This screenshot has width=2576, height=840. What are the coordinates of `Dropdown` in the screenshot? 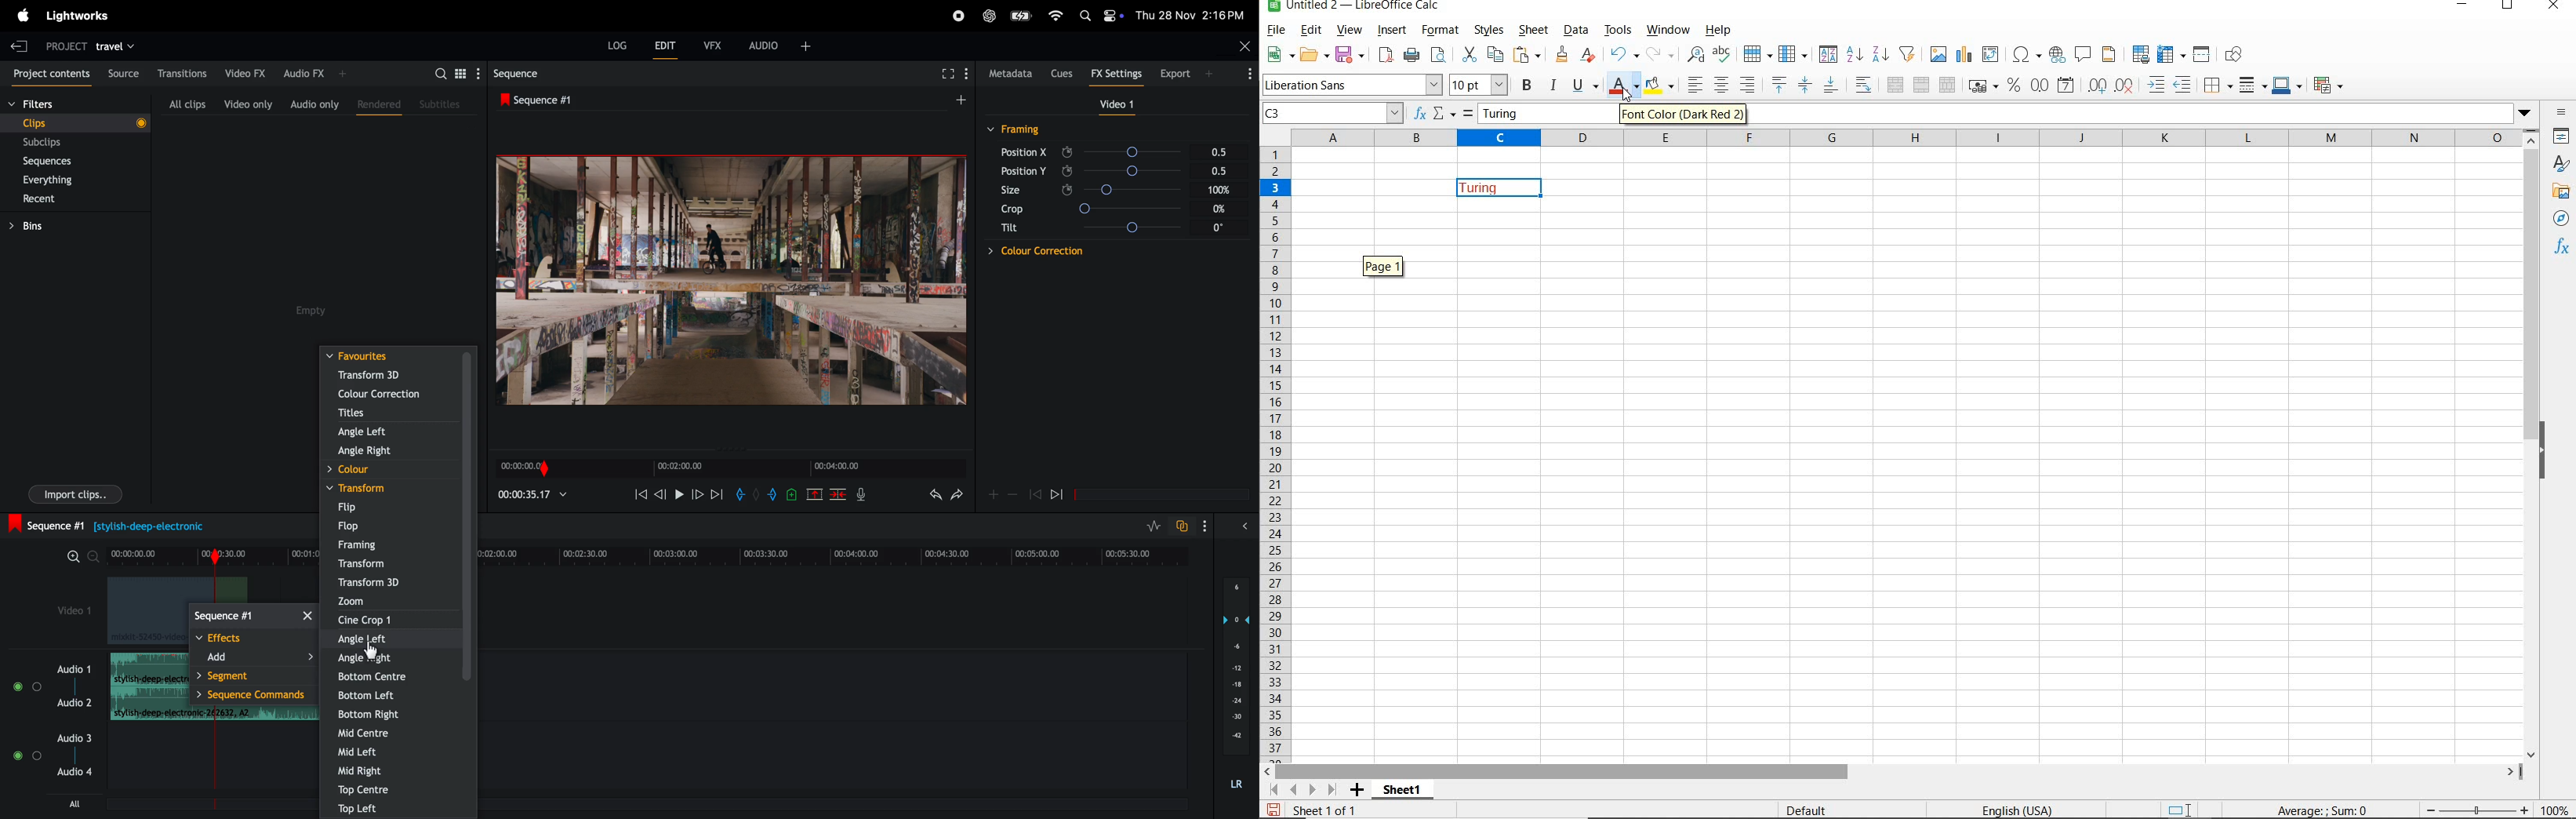 It's located at (2524, 114).